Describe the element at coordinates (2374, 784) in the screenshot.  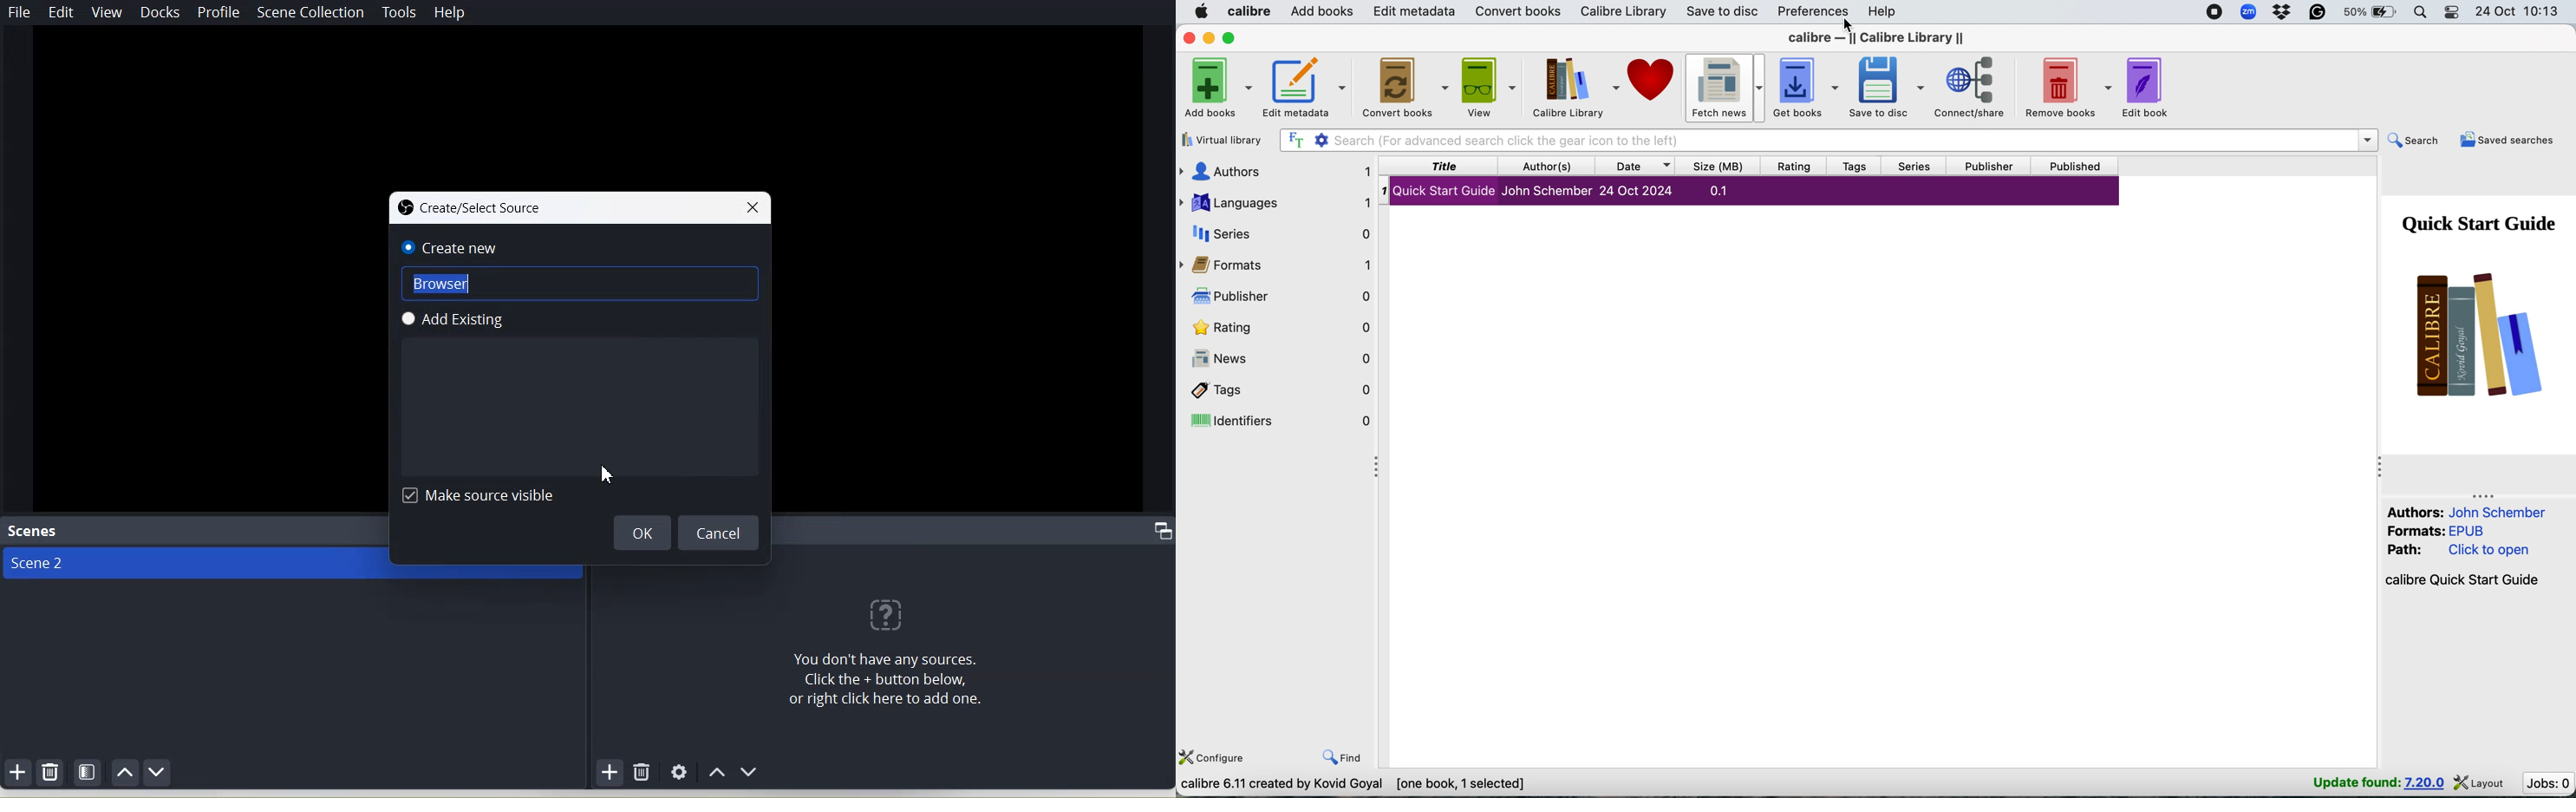
I see `update found : 7.20.0` at that location.